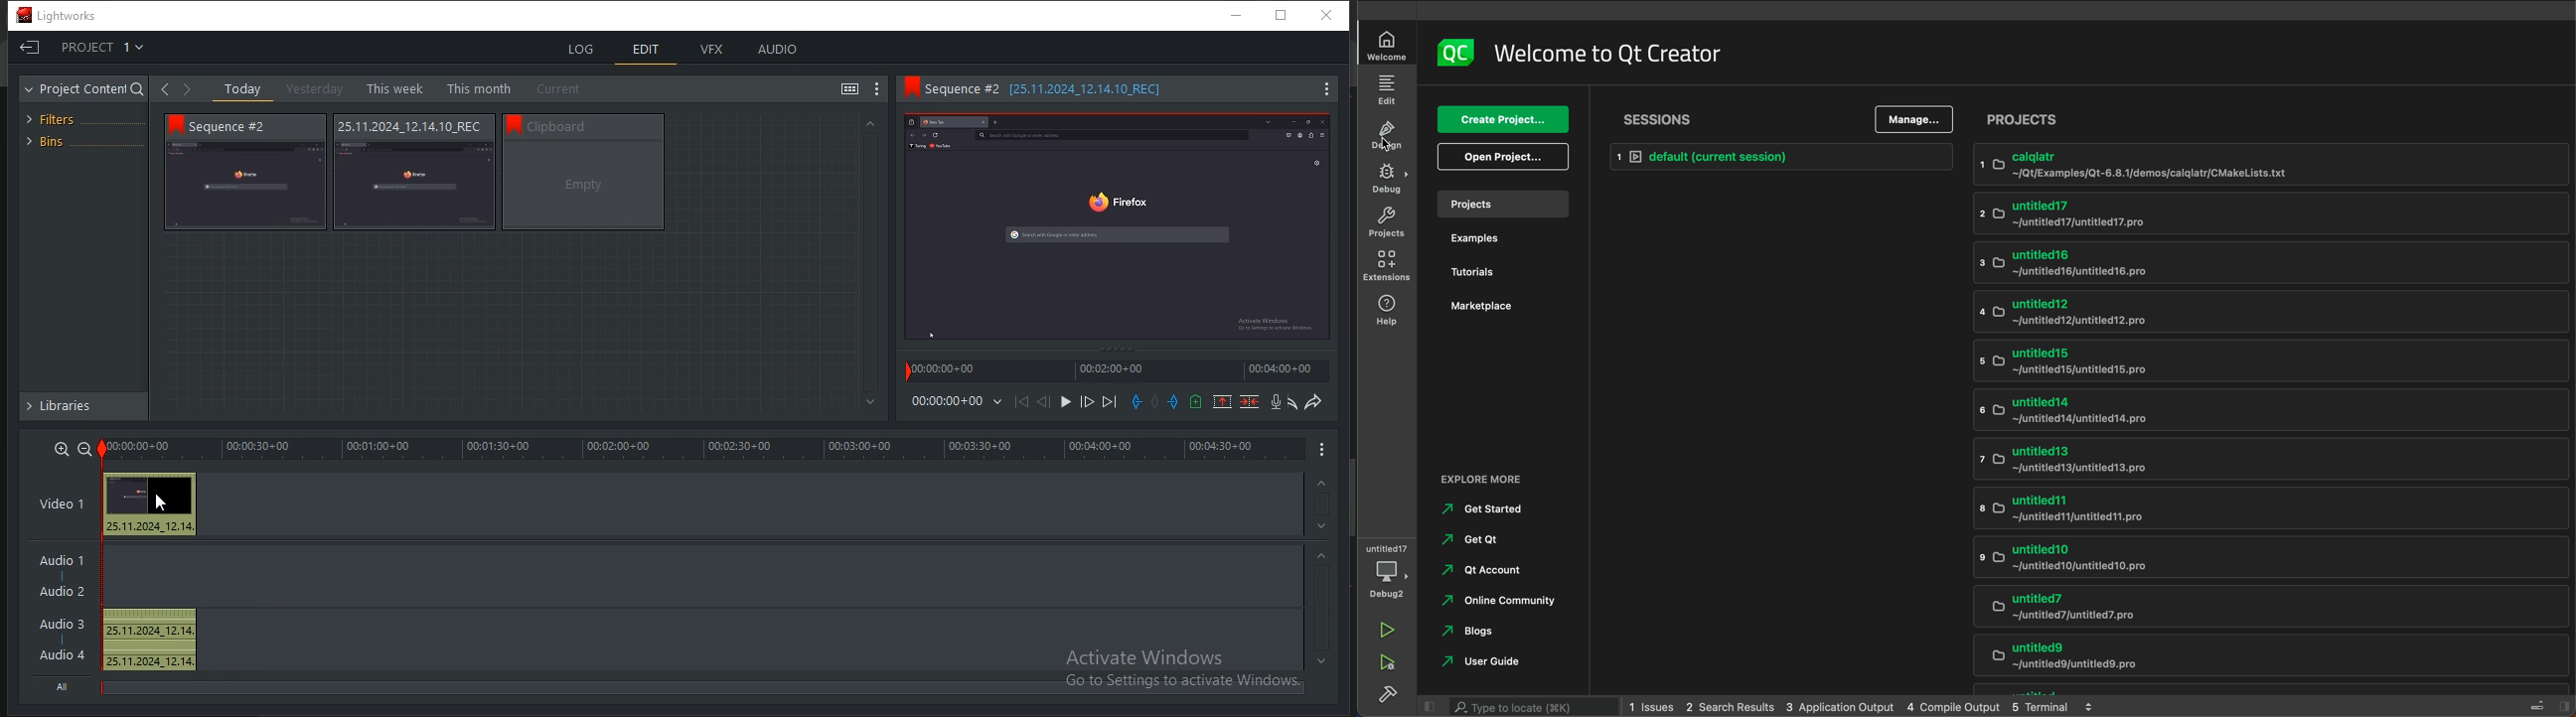 This screenshot has height=728, width=2576. What do you see at coordinates (79, 140) in the screenshot?
I see `bins` at bounding box center [79, 140].